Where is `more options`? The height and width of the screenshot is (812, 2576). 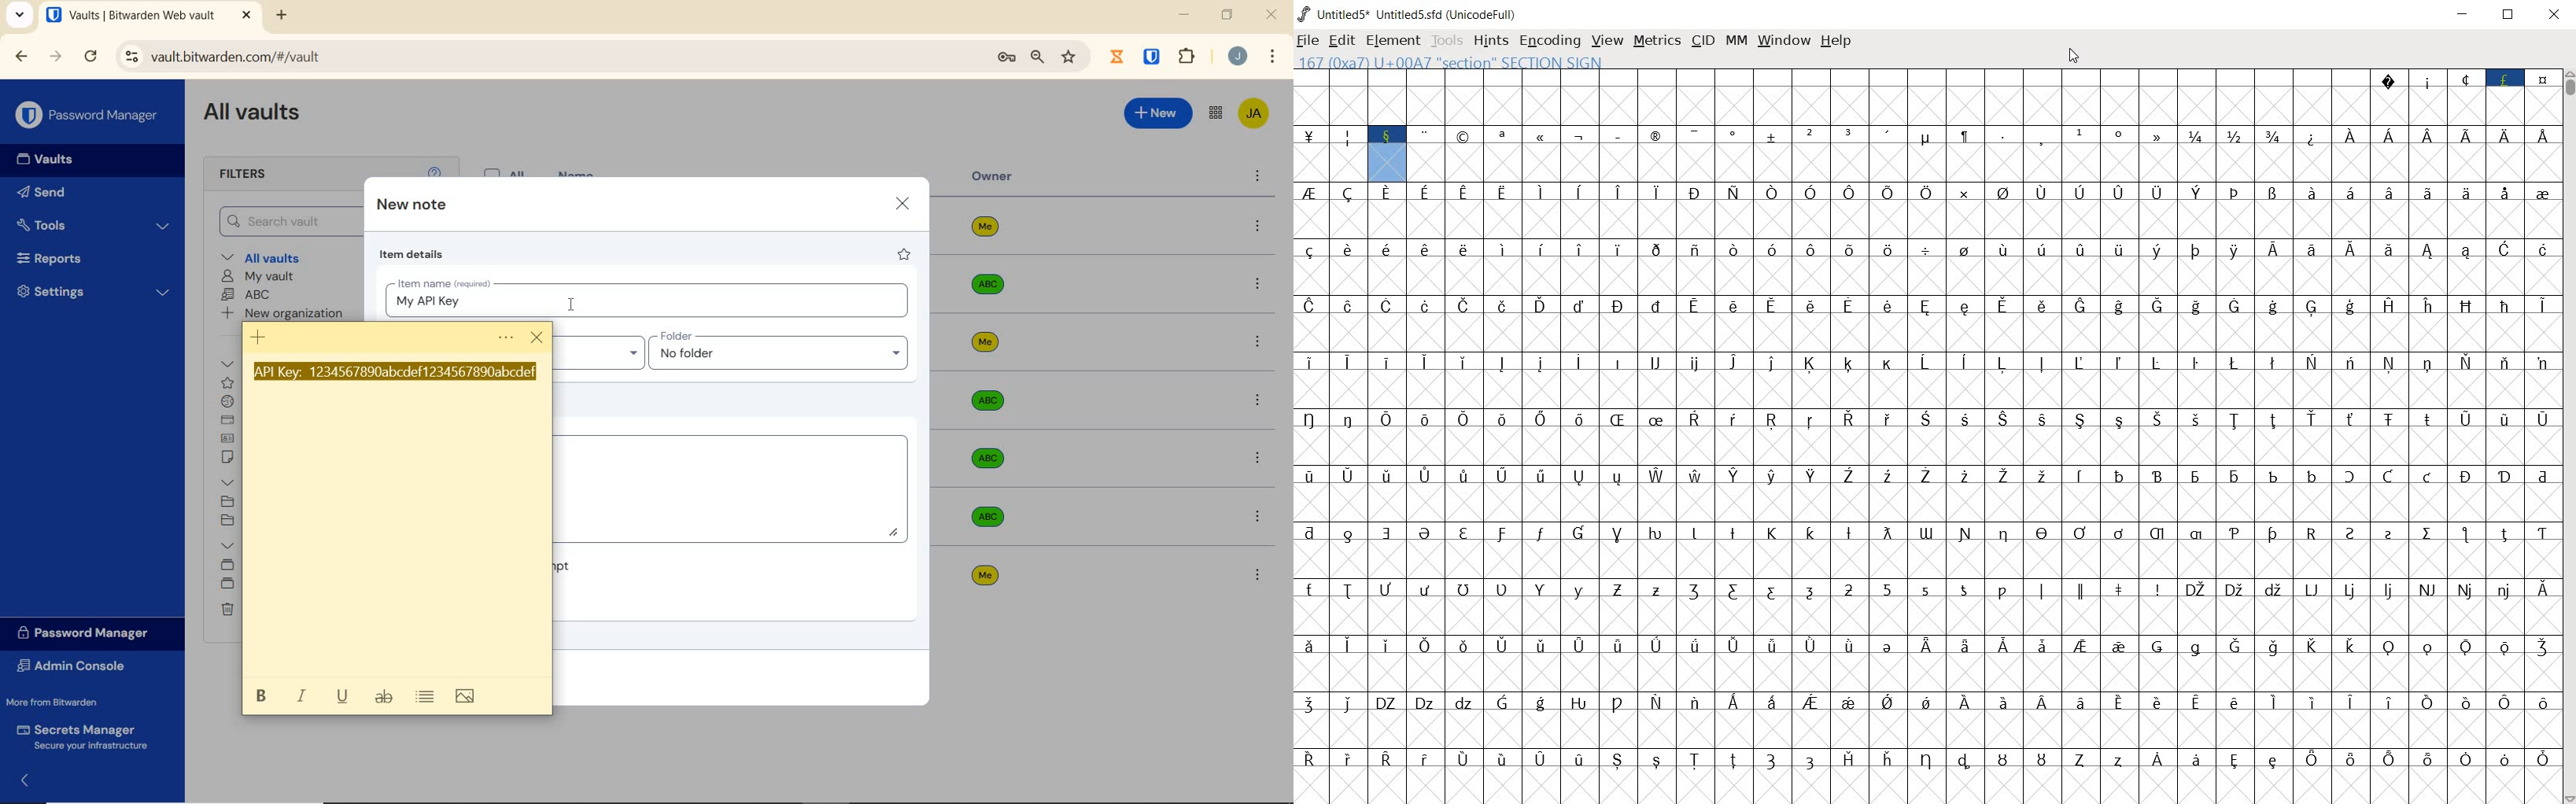
more options is located at coordinates (1259, 458).